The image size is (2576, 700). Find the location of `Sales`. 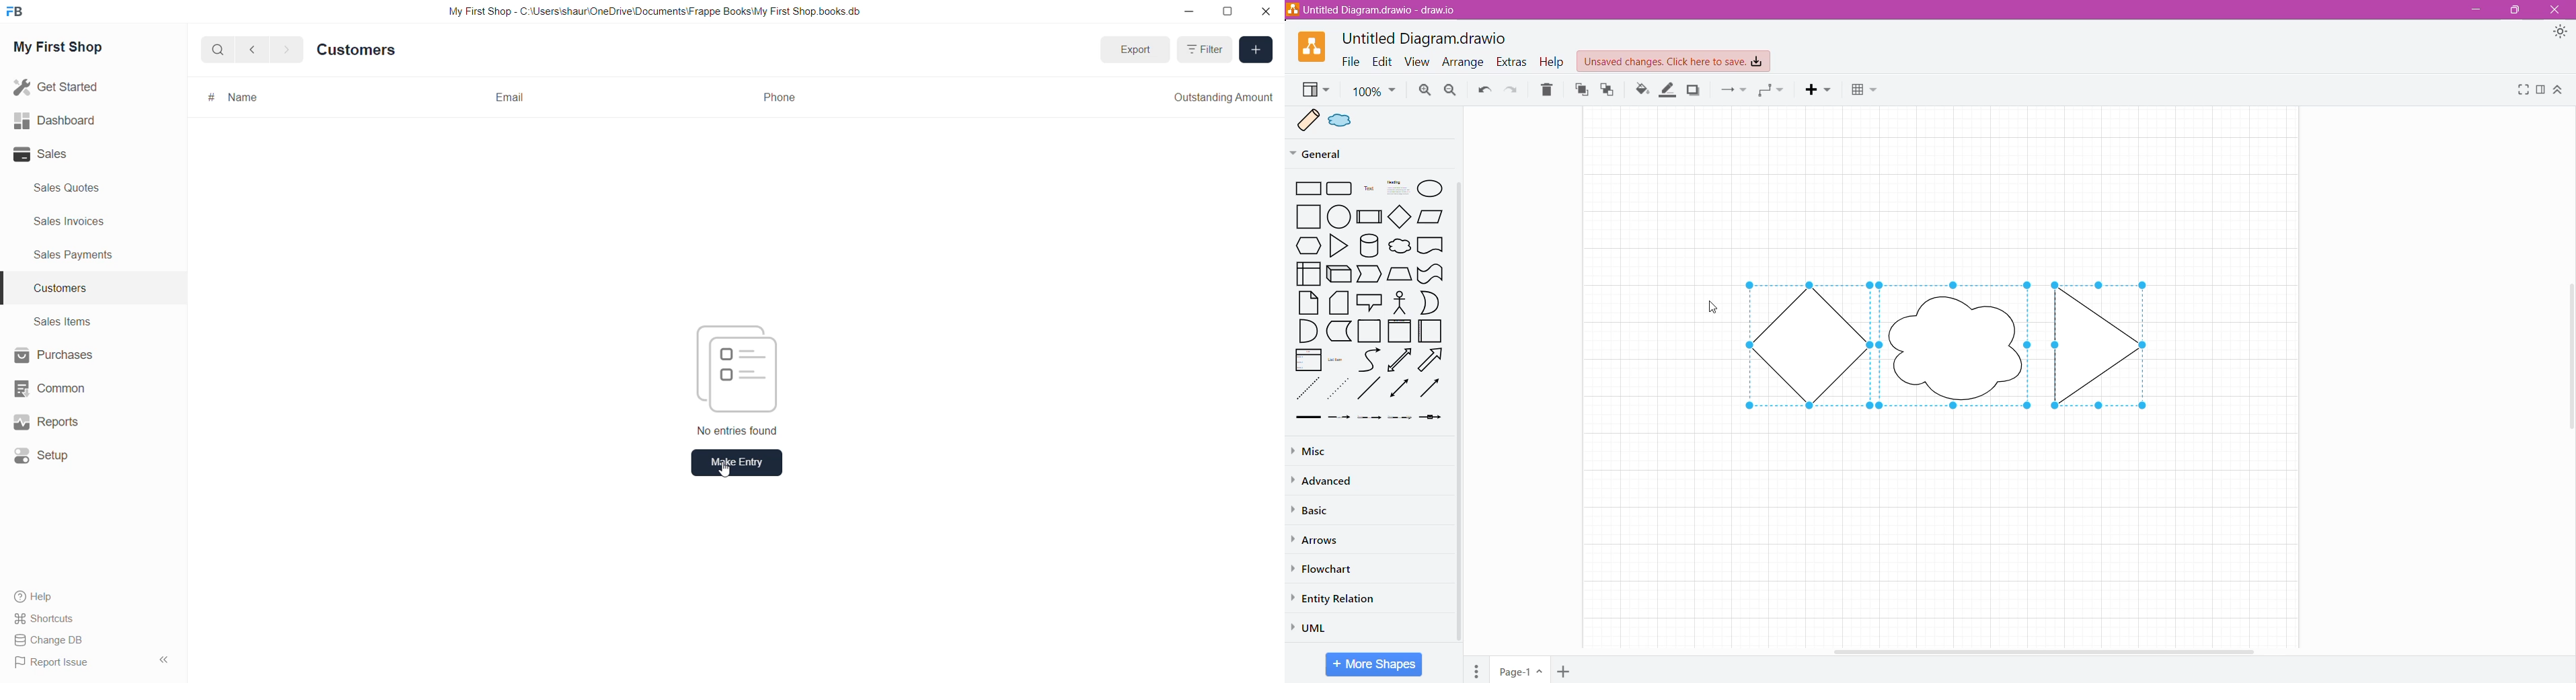

Sales is located at coordinates (56, 155).